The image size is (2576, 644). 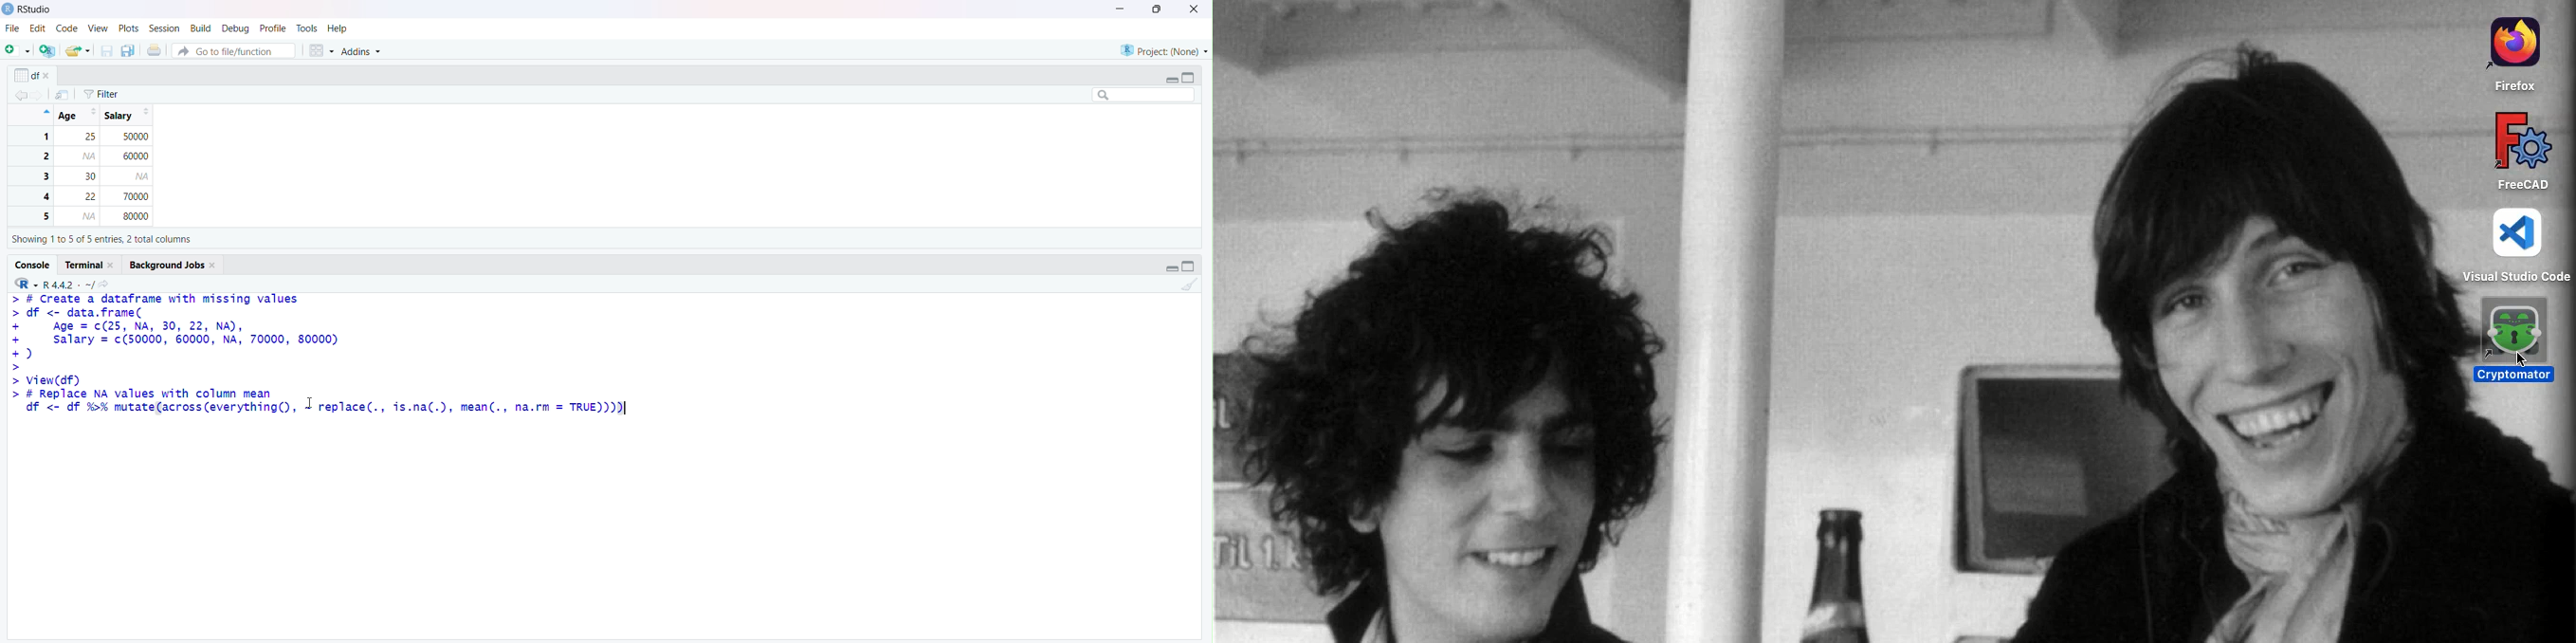 I want to click on Minimize, so click(x=1171, y=80).